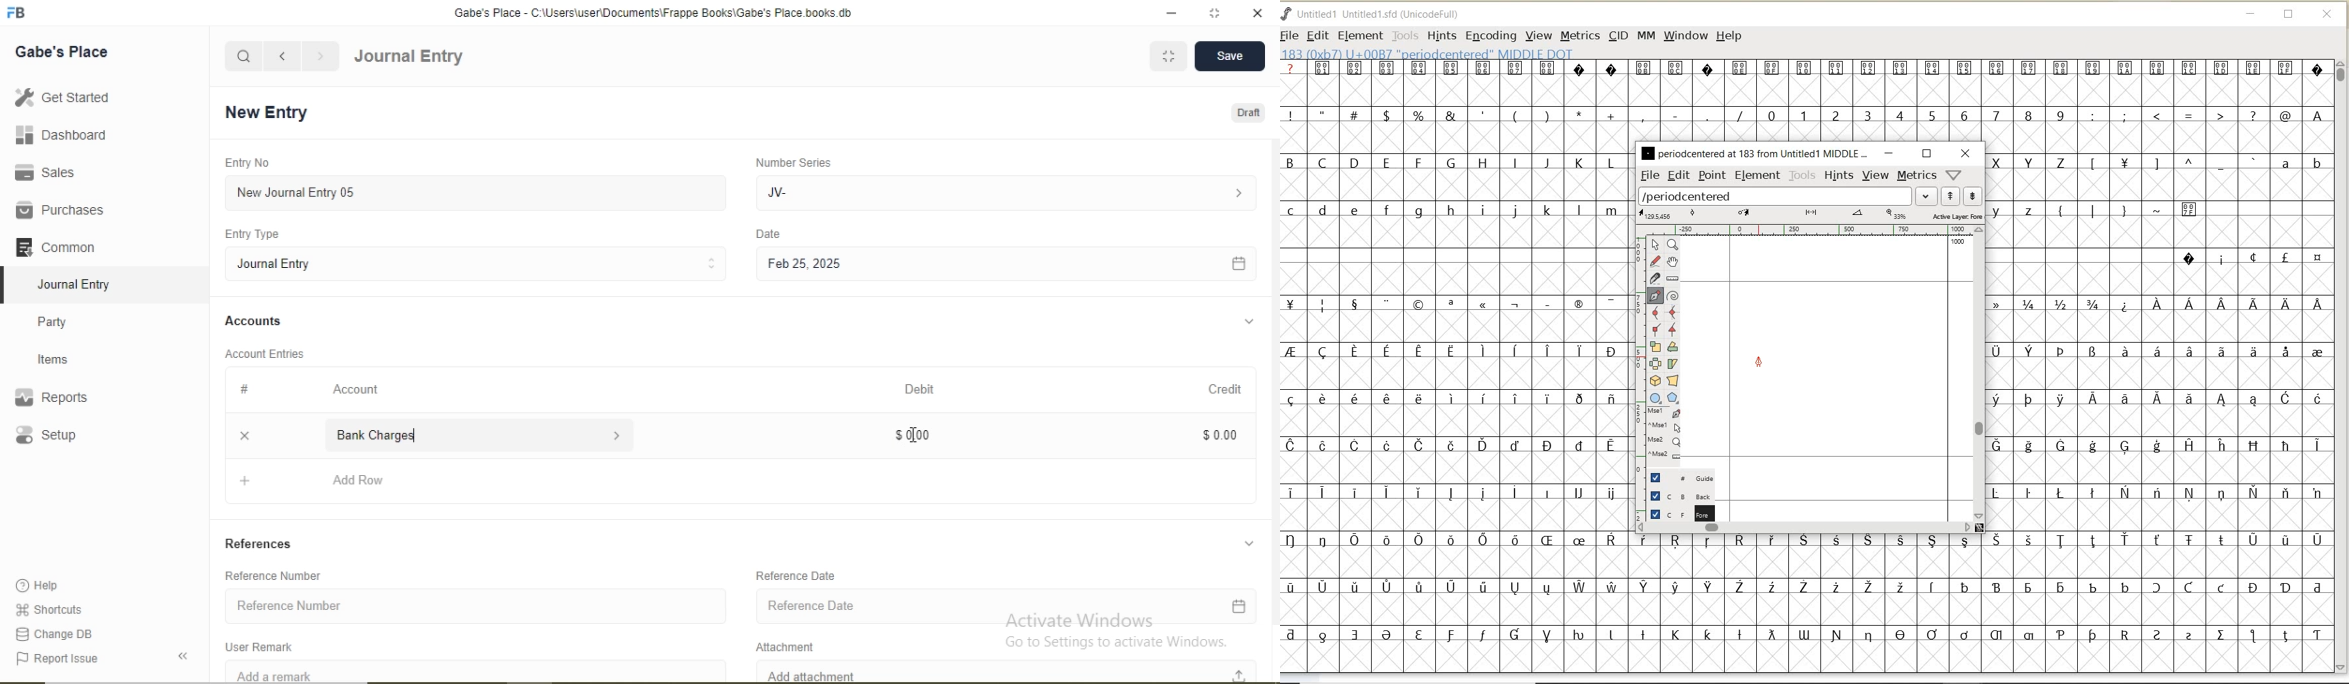 The image size is (2352, 700). Describe the element at coordinates (263, 352) in the screenshot. I see `Account Entries` at that location.